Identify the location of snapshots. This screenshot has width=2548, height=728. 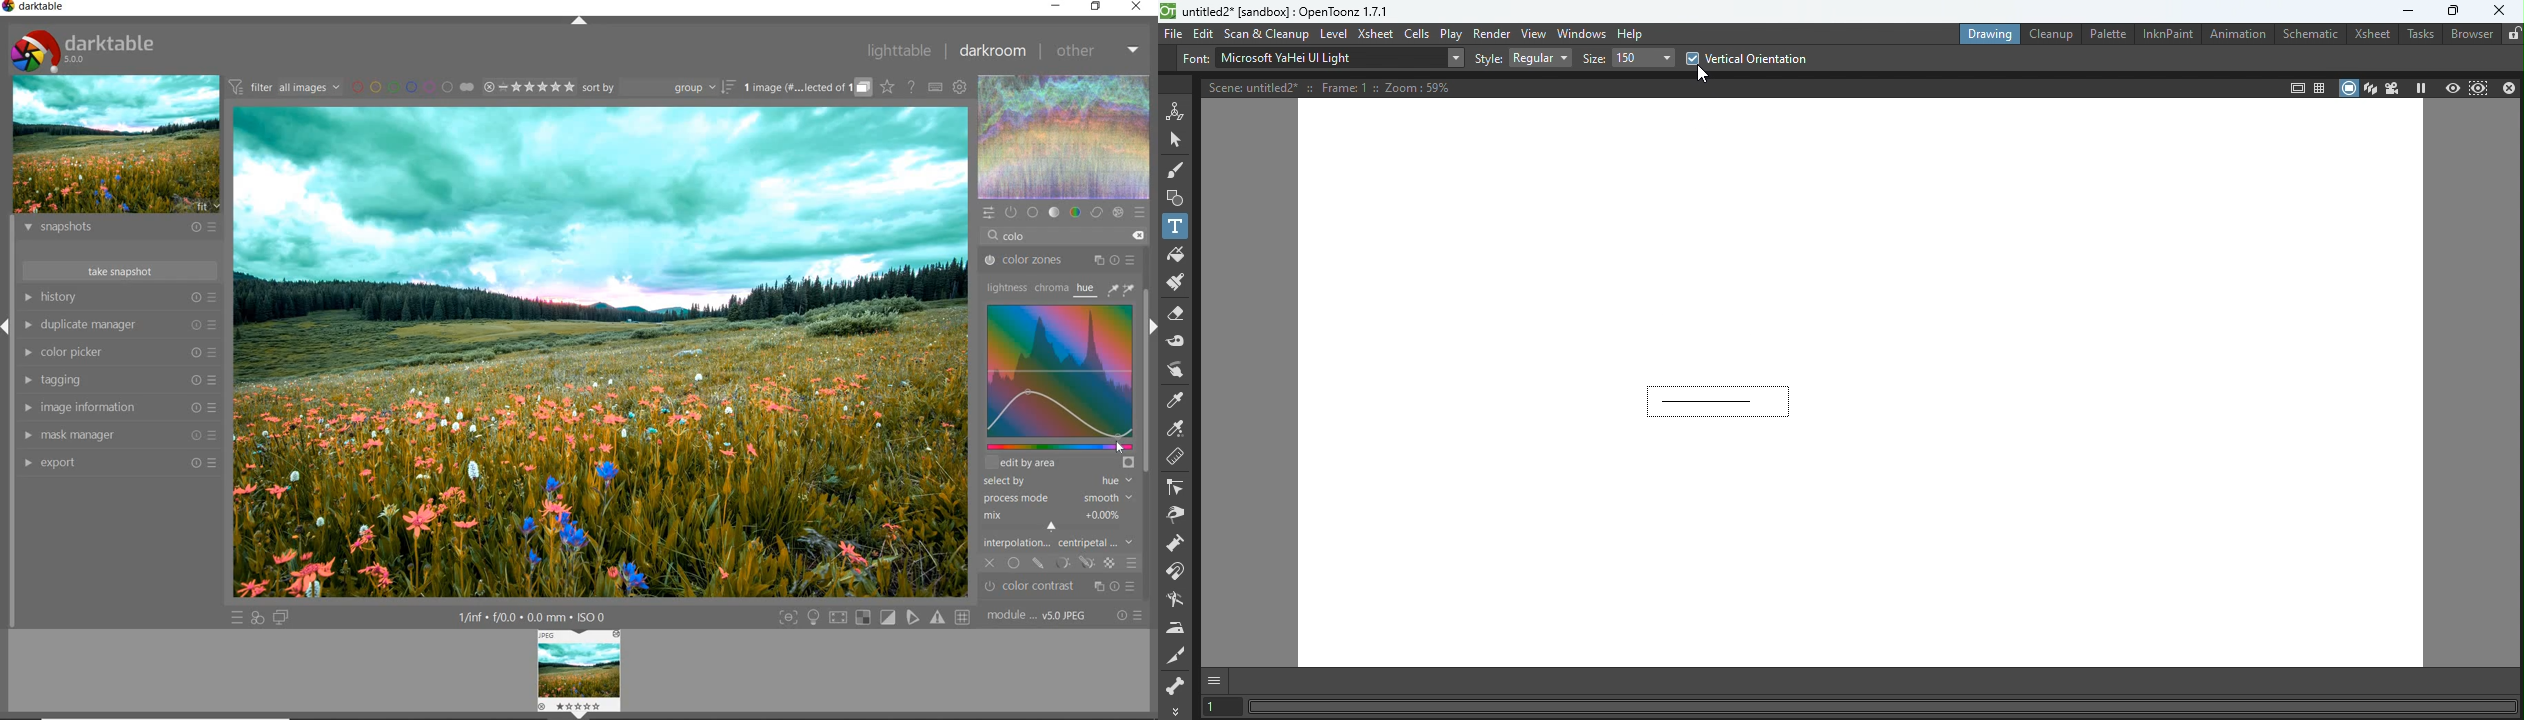
(117, 230).